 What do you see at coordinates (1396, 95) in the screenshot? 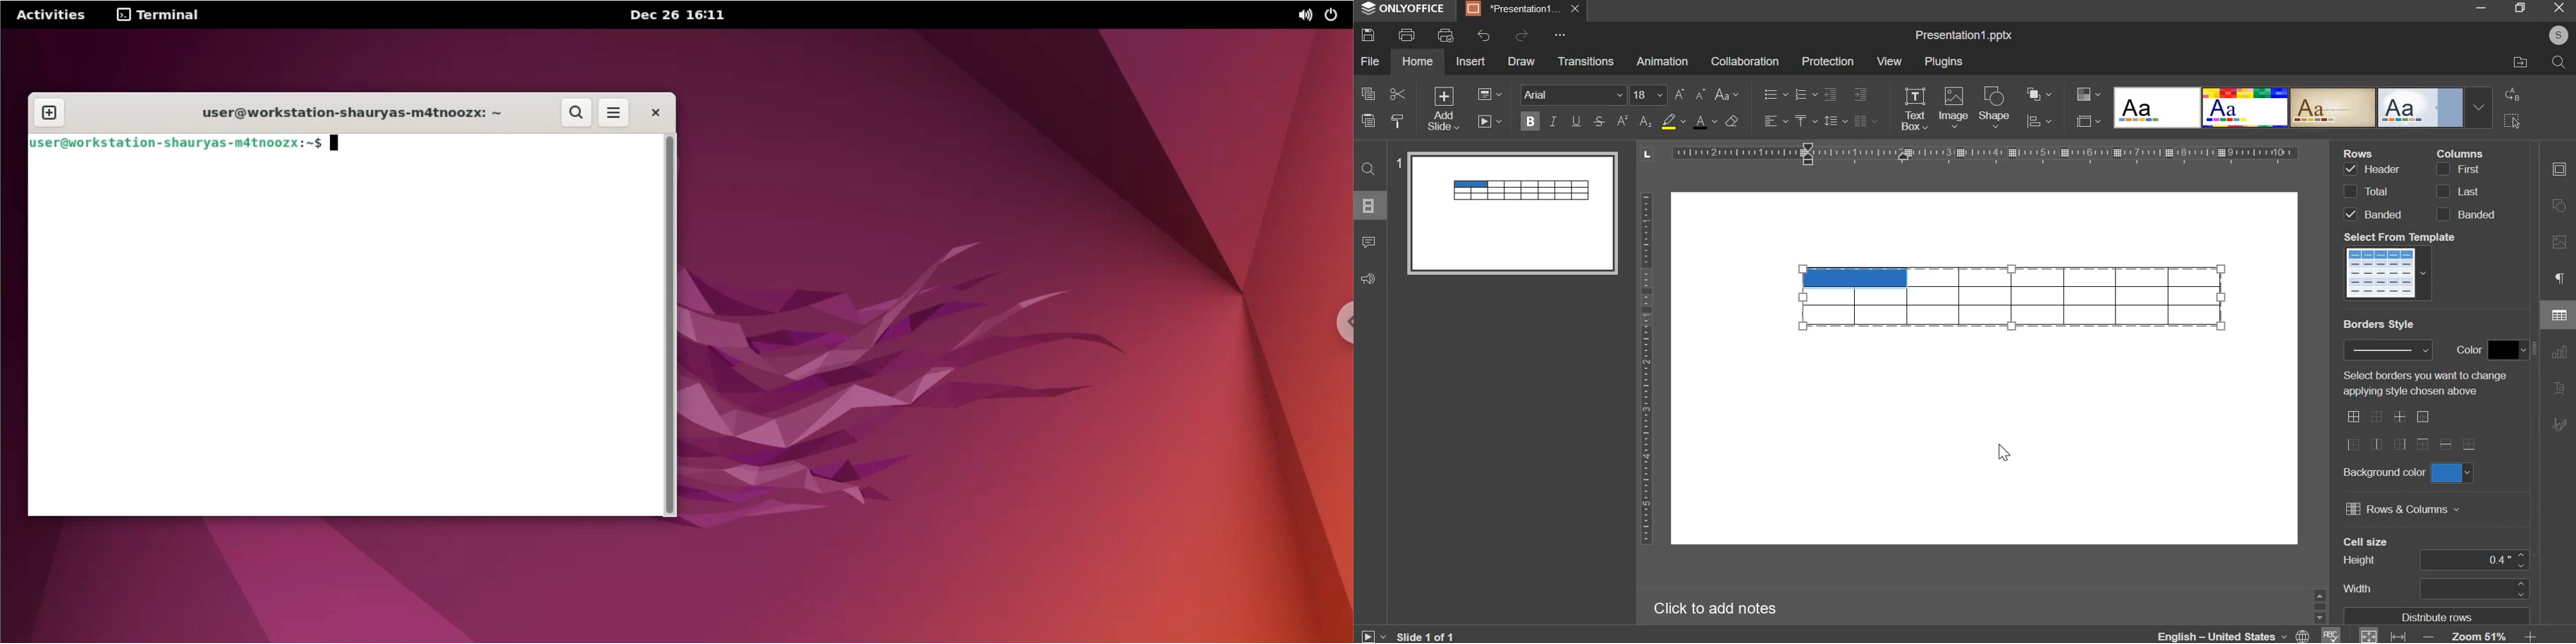
I see `cut` at bounding box center [1396, 95].